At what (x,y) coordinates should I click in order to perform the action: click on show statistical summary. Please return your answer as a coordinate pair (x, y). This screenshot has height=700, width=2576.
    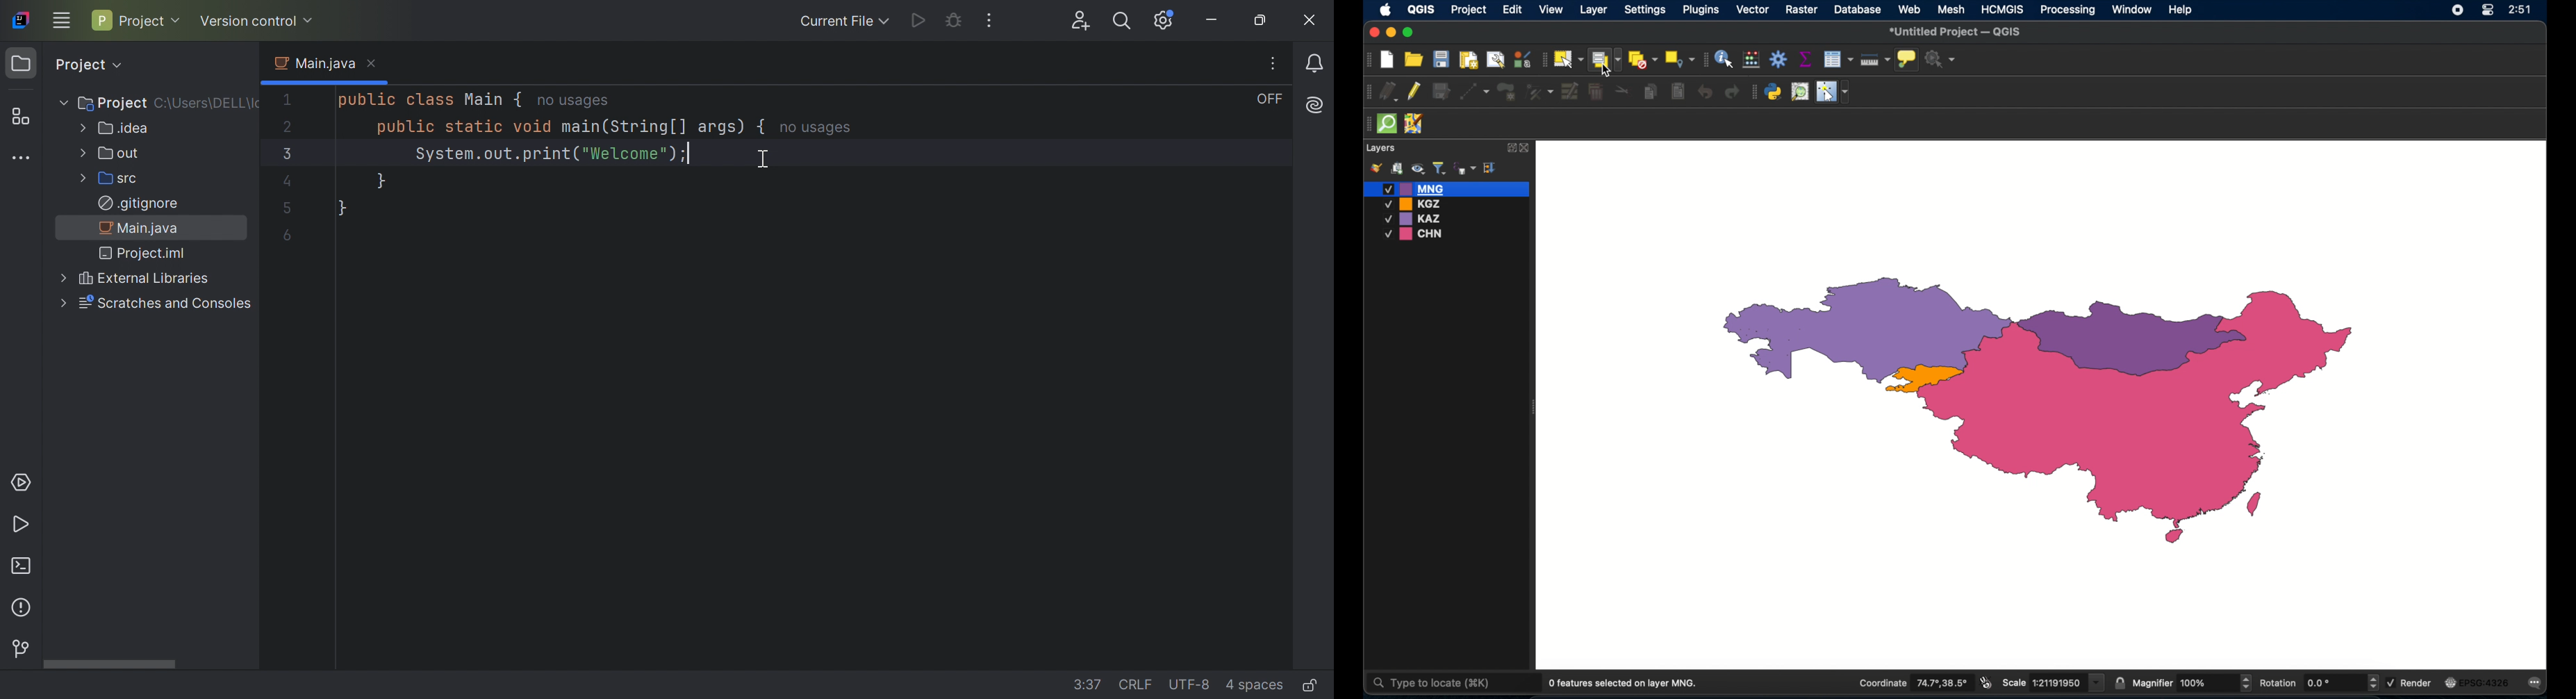
    Looking at the image, I should click on (1805, 59).